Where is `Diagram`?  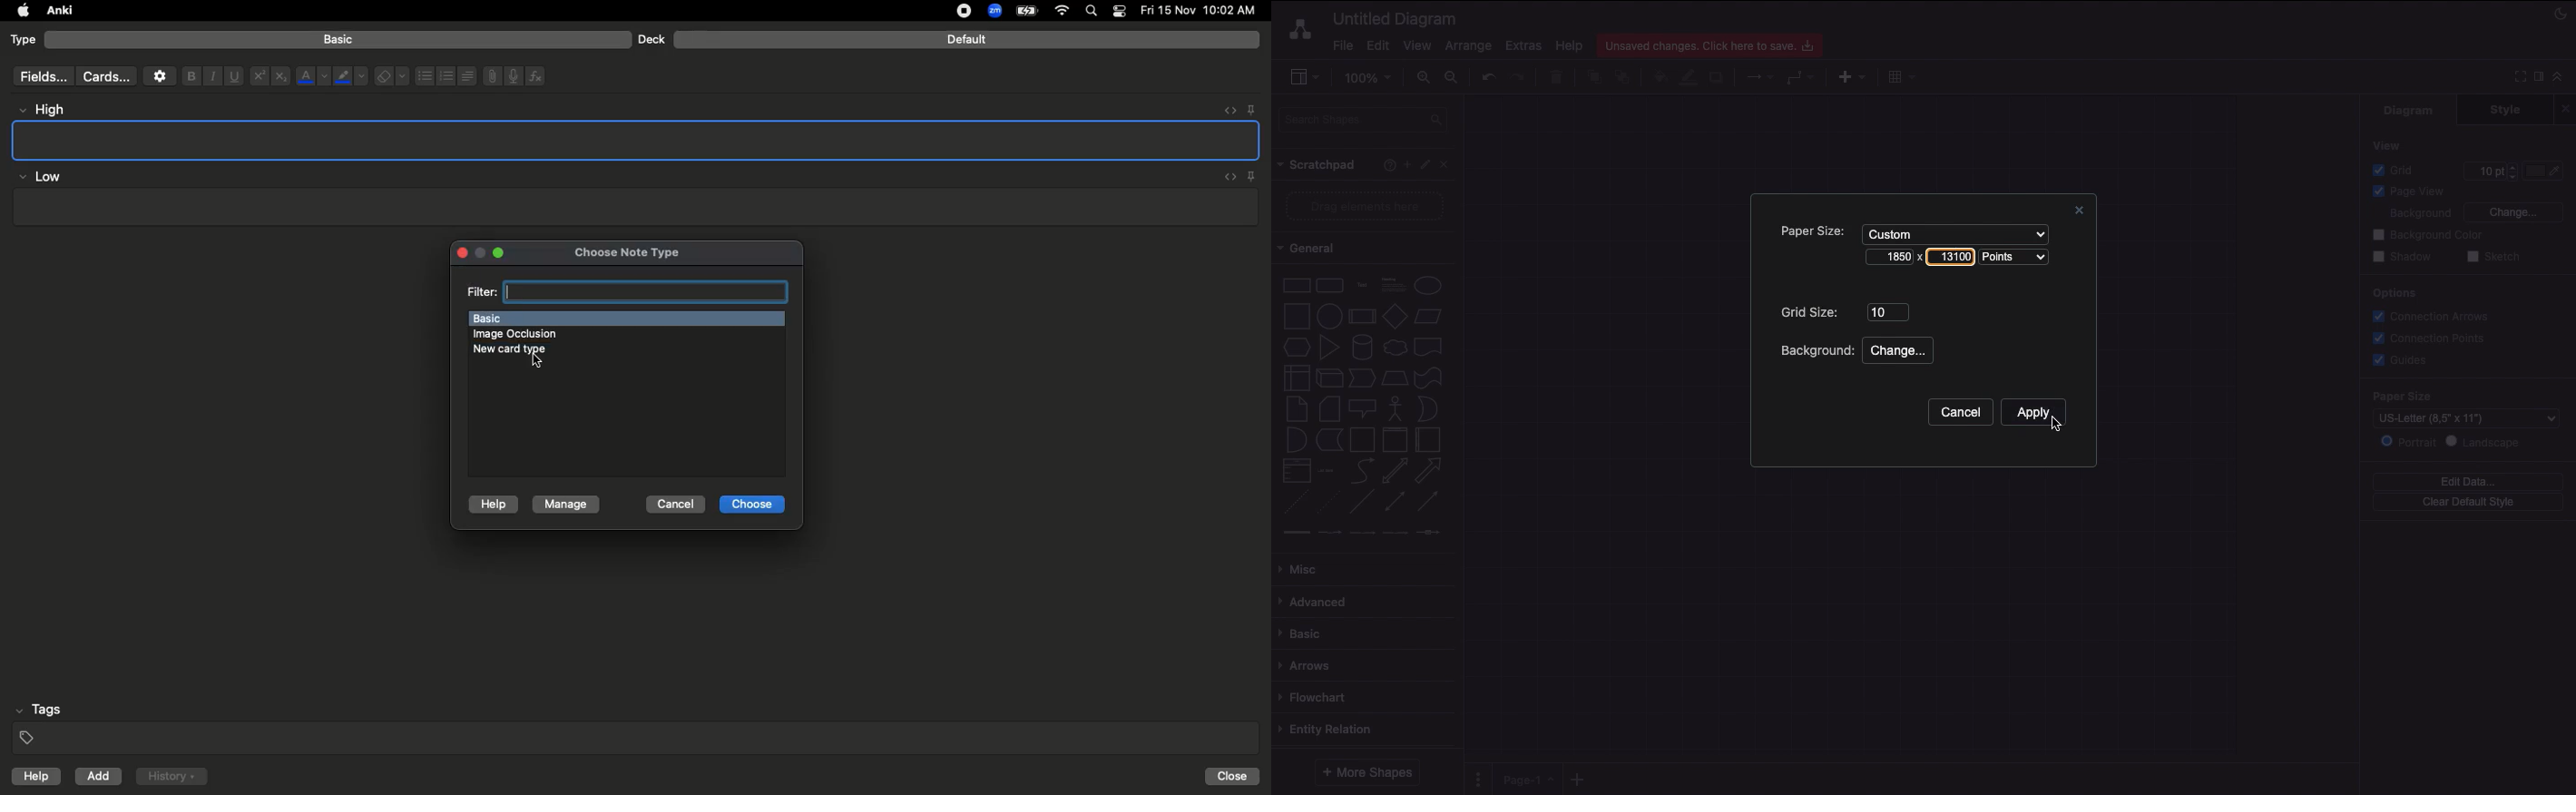
Diagram is located at coordinates (2410, 110).